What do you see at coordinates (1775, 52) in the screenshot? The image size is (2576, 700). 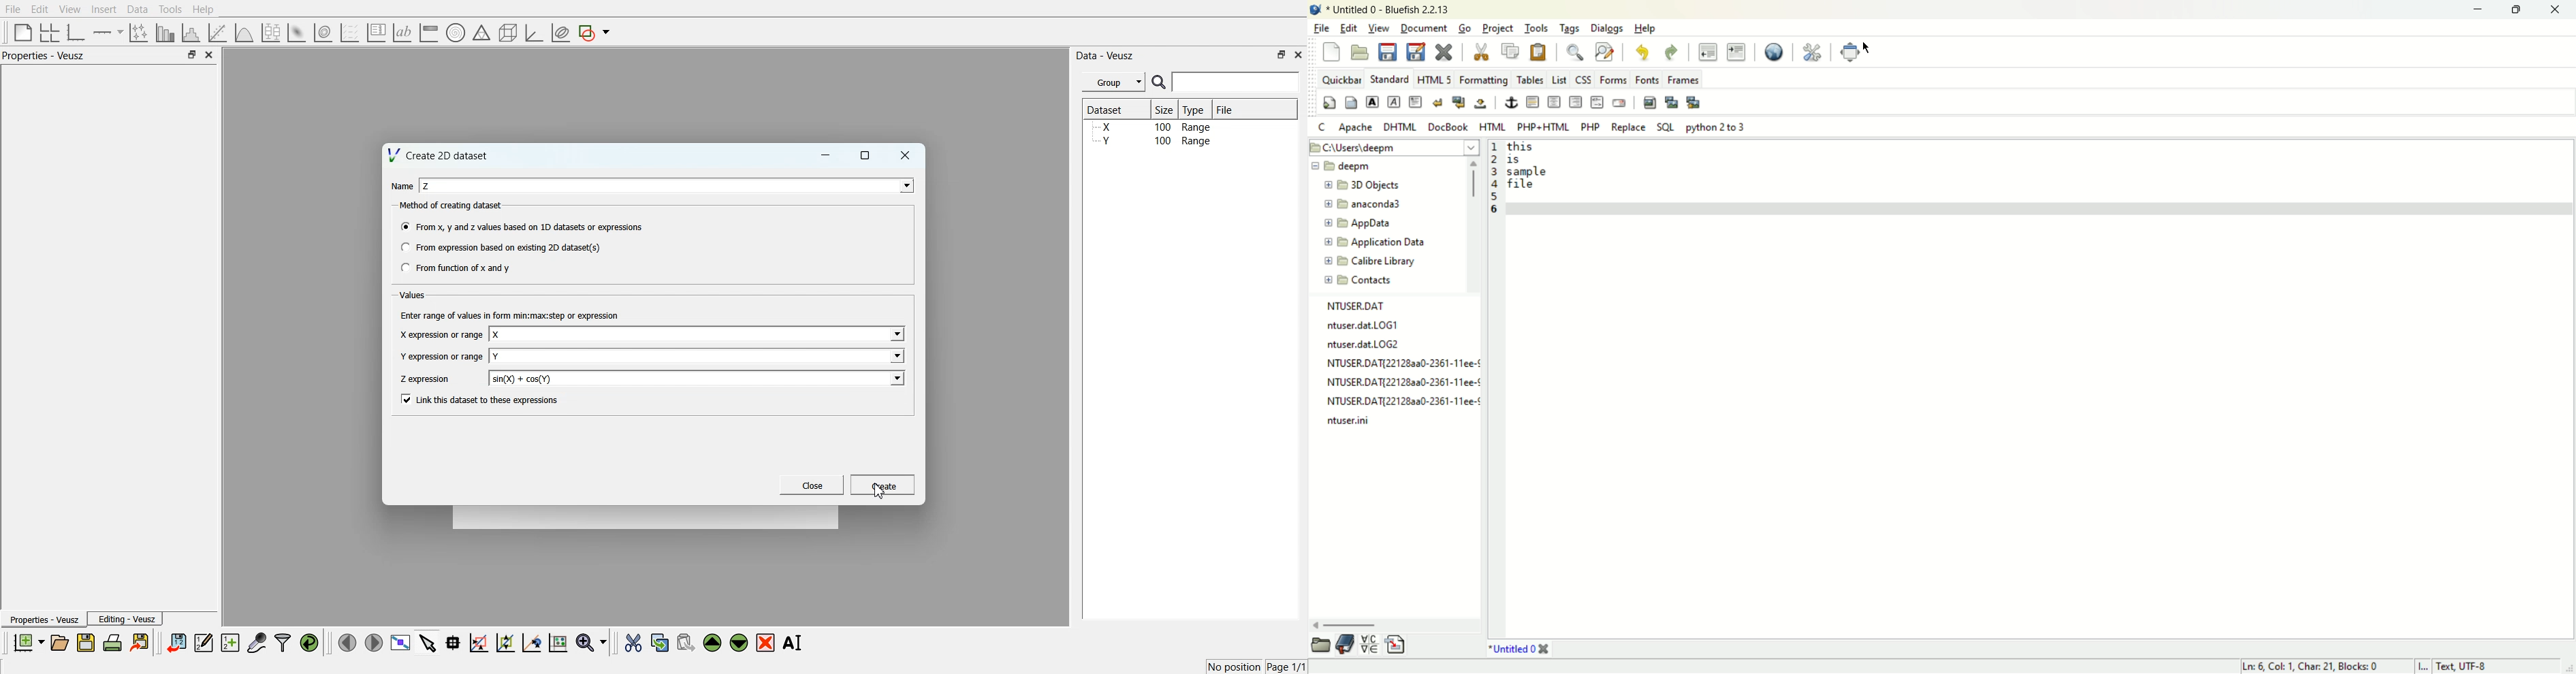 I see `preview in browser` at bounding box center [1775, 52].